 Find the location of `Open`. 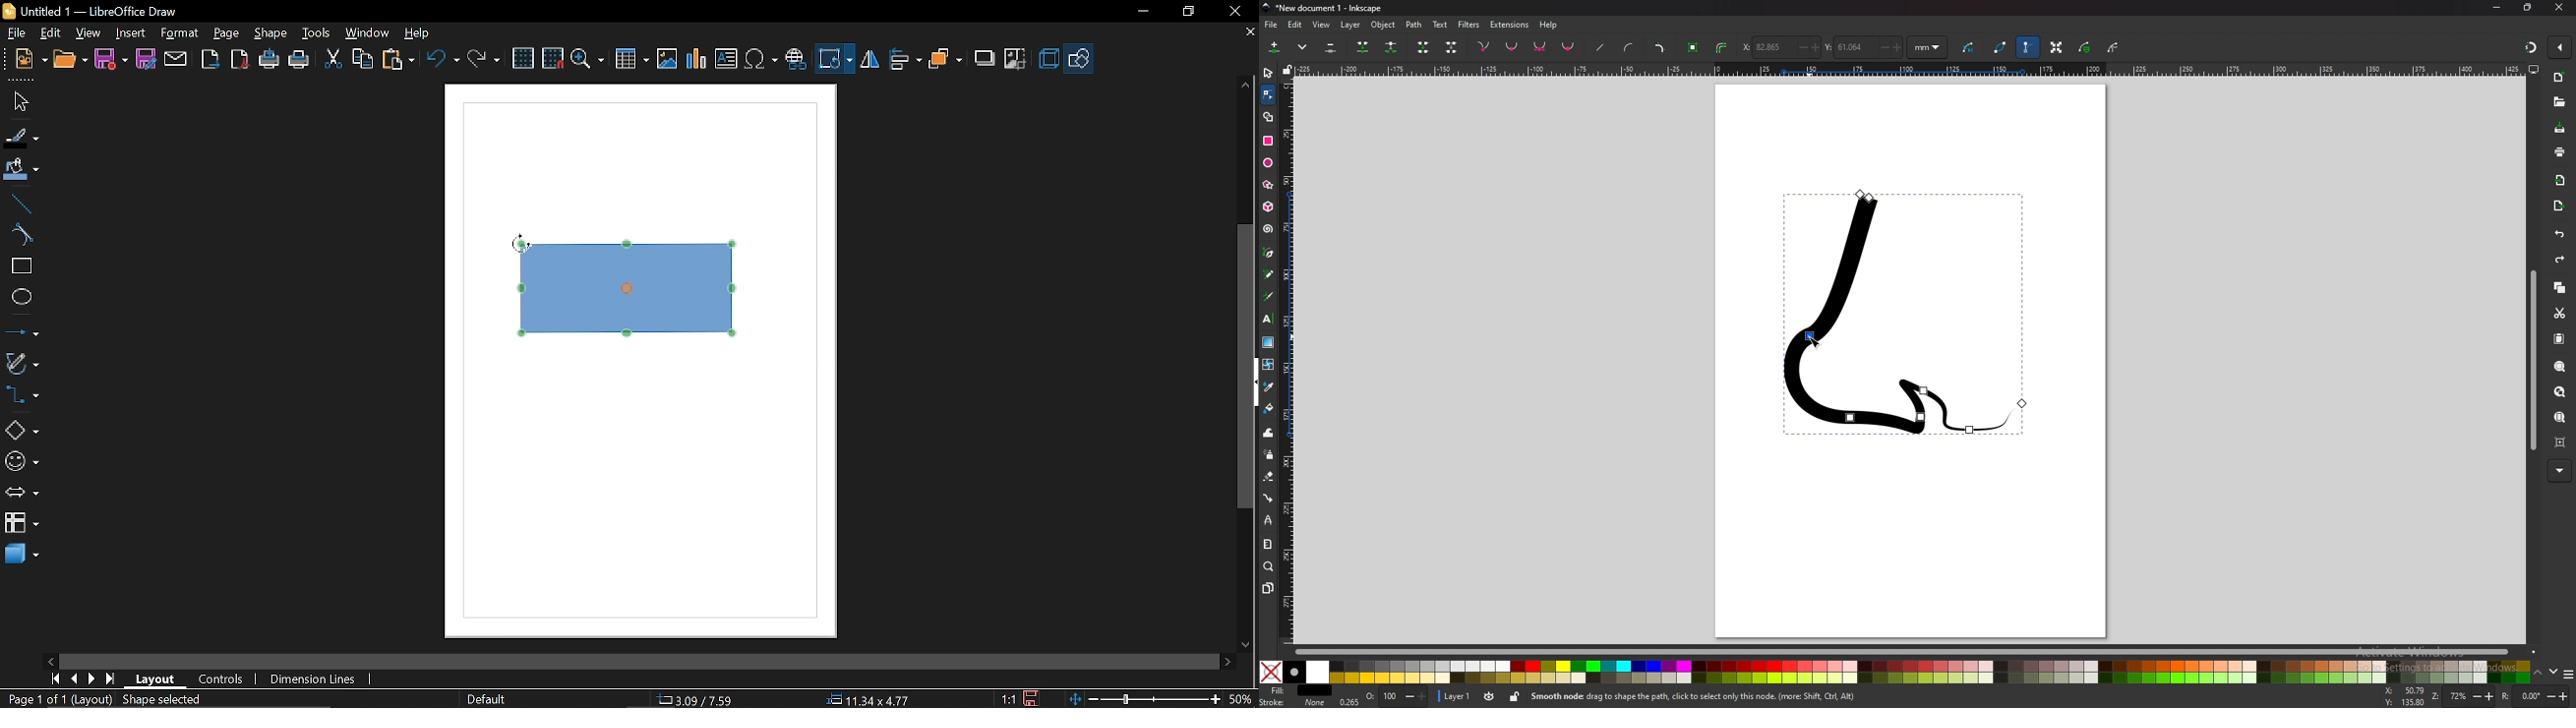

Open is located at coordinates (70, 60).